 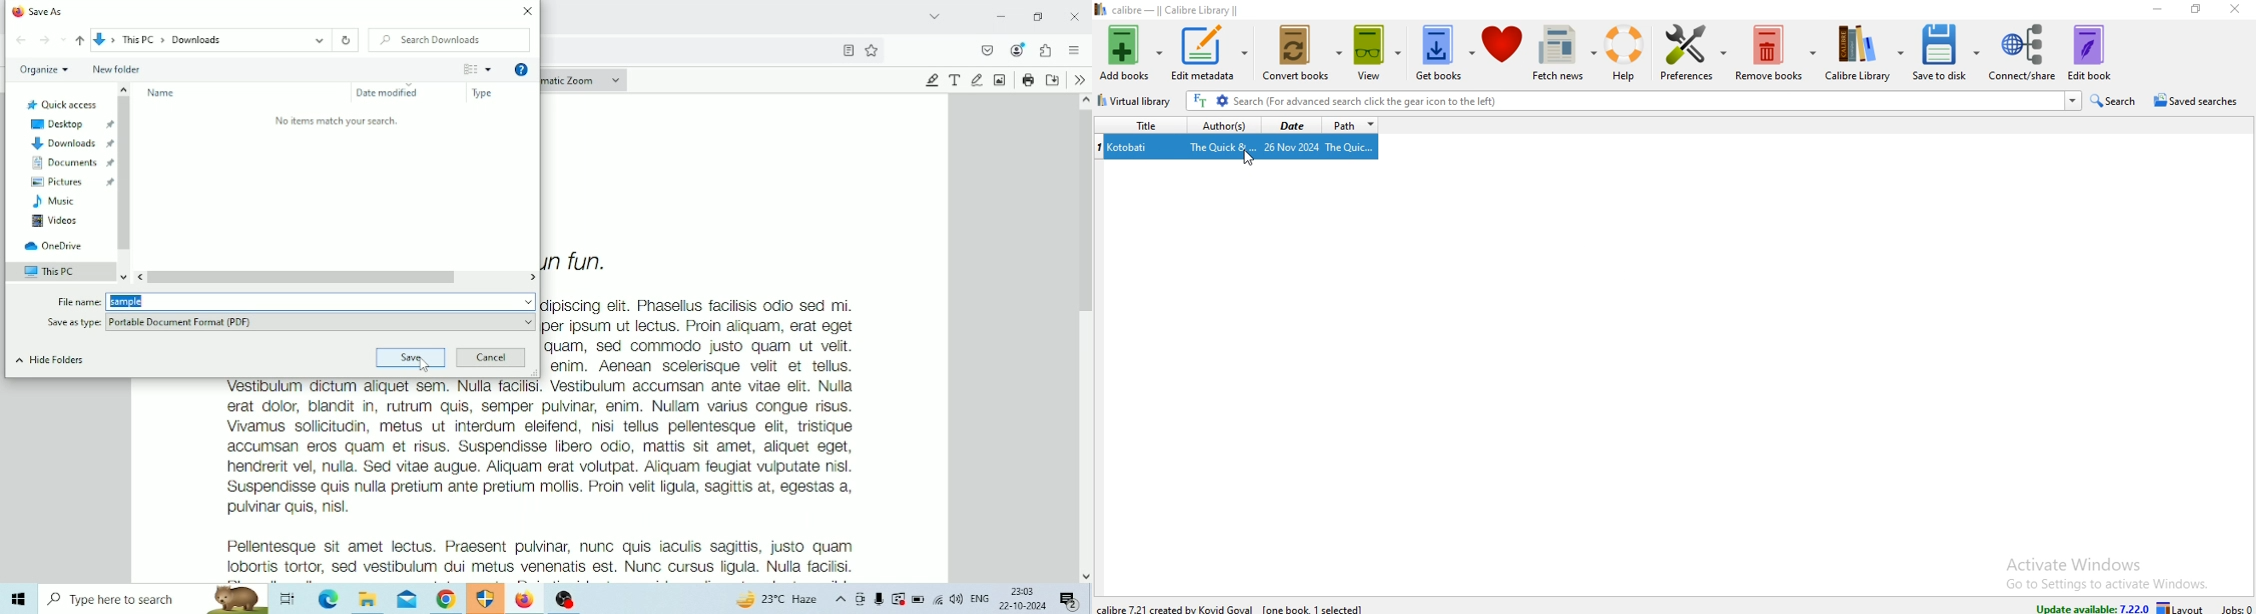 What do you see at coordinates (1085, 576) in the screenshot?
I see `Scroll down` at bounding box center [1085, 576].